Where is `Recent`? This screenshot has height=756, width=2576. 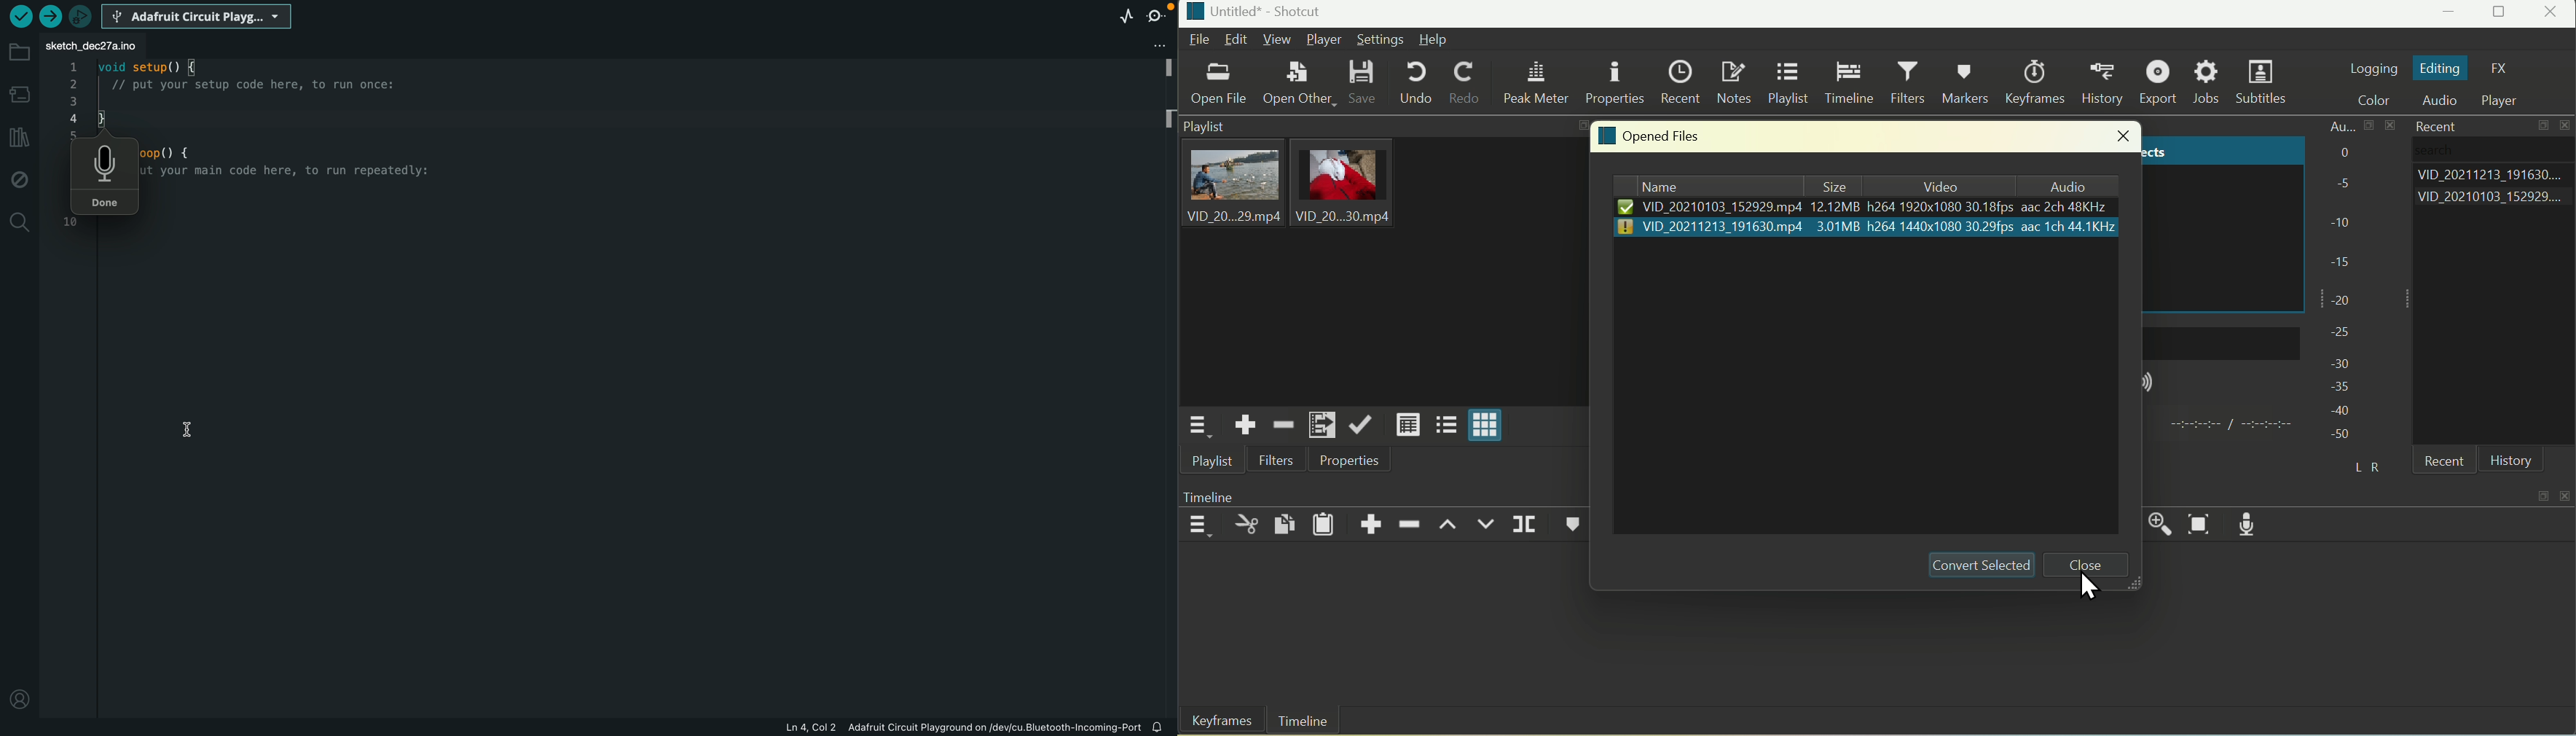 Recent is located at coordinates (2432, 125).